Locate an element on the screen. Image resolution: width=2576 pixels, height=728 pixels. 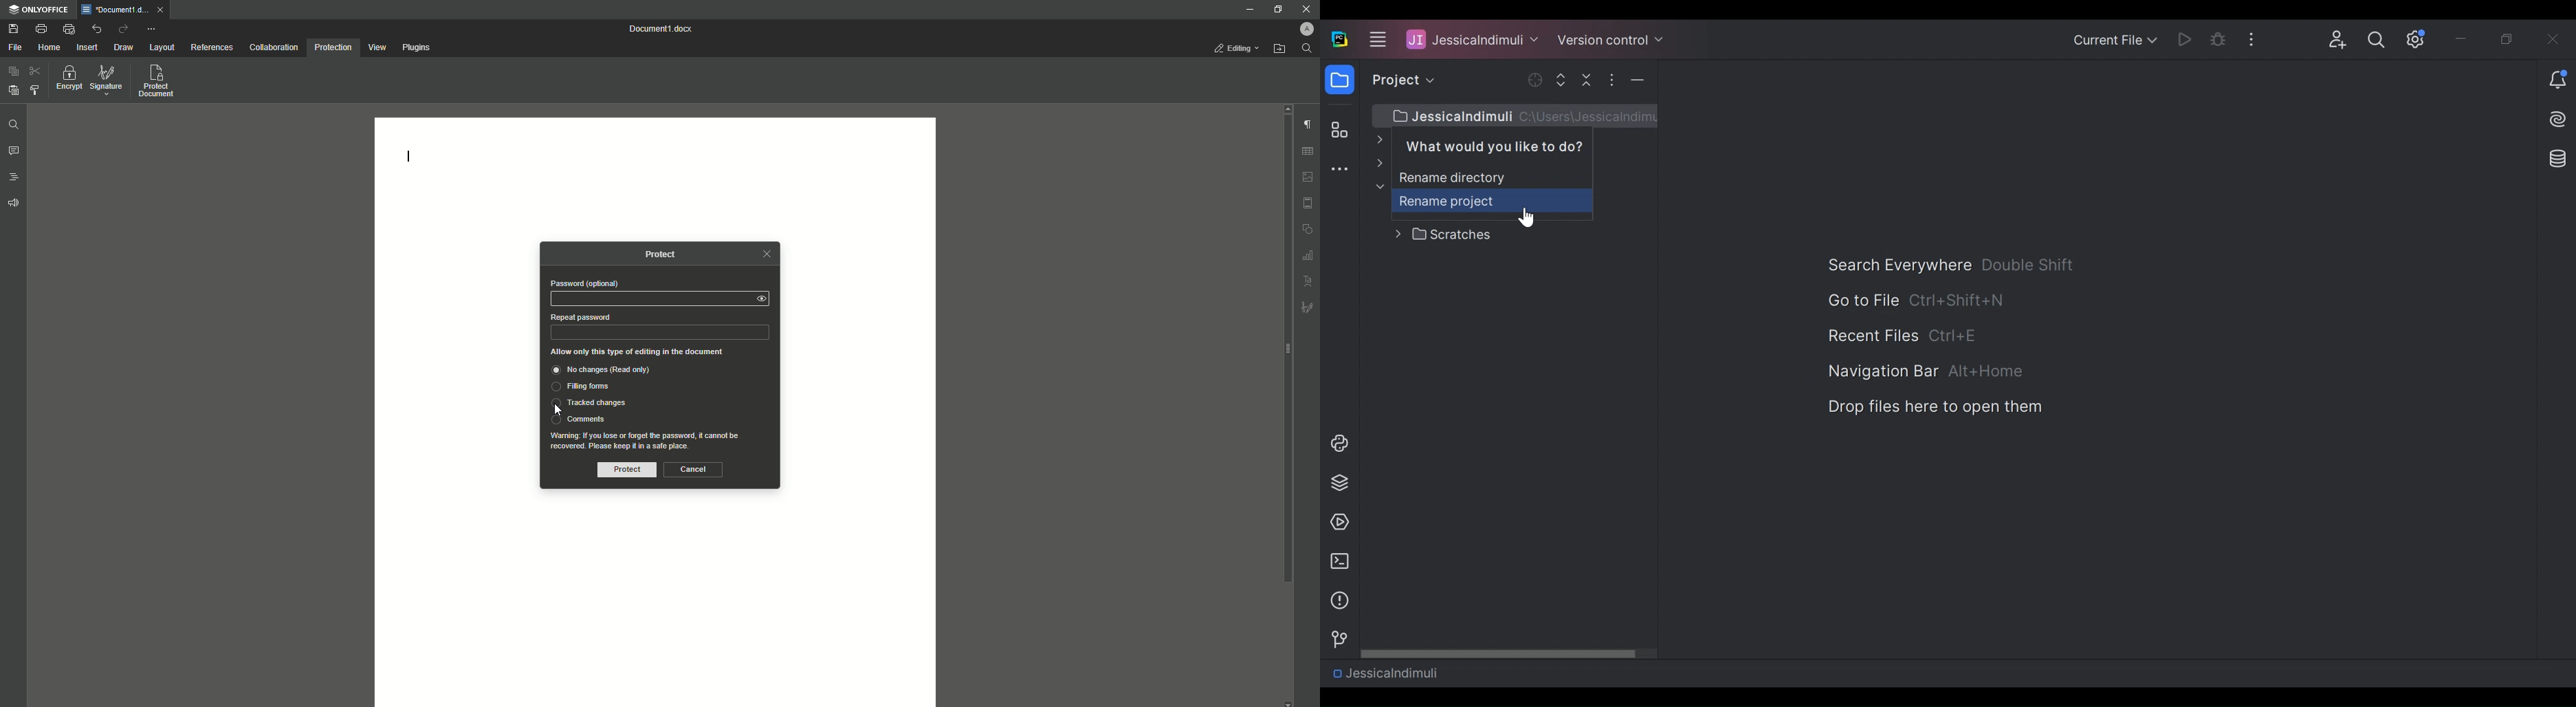
View Password is located at coordinates (762, 298).